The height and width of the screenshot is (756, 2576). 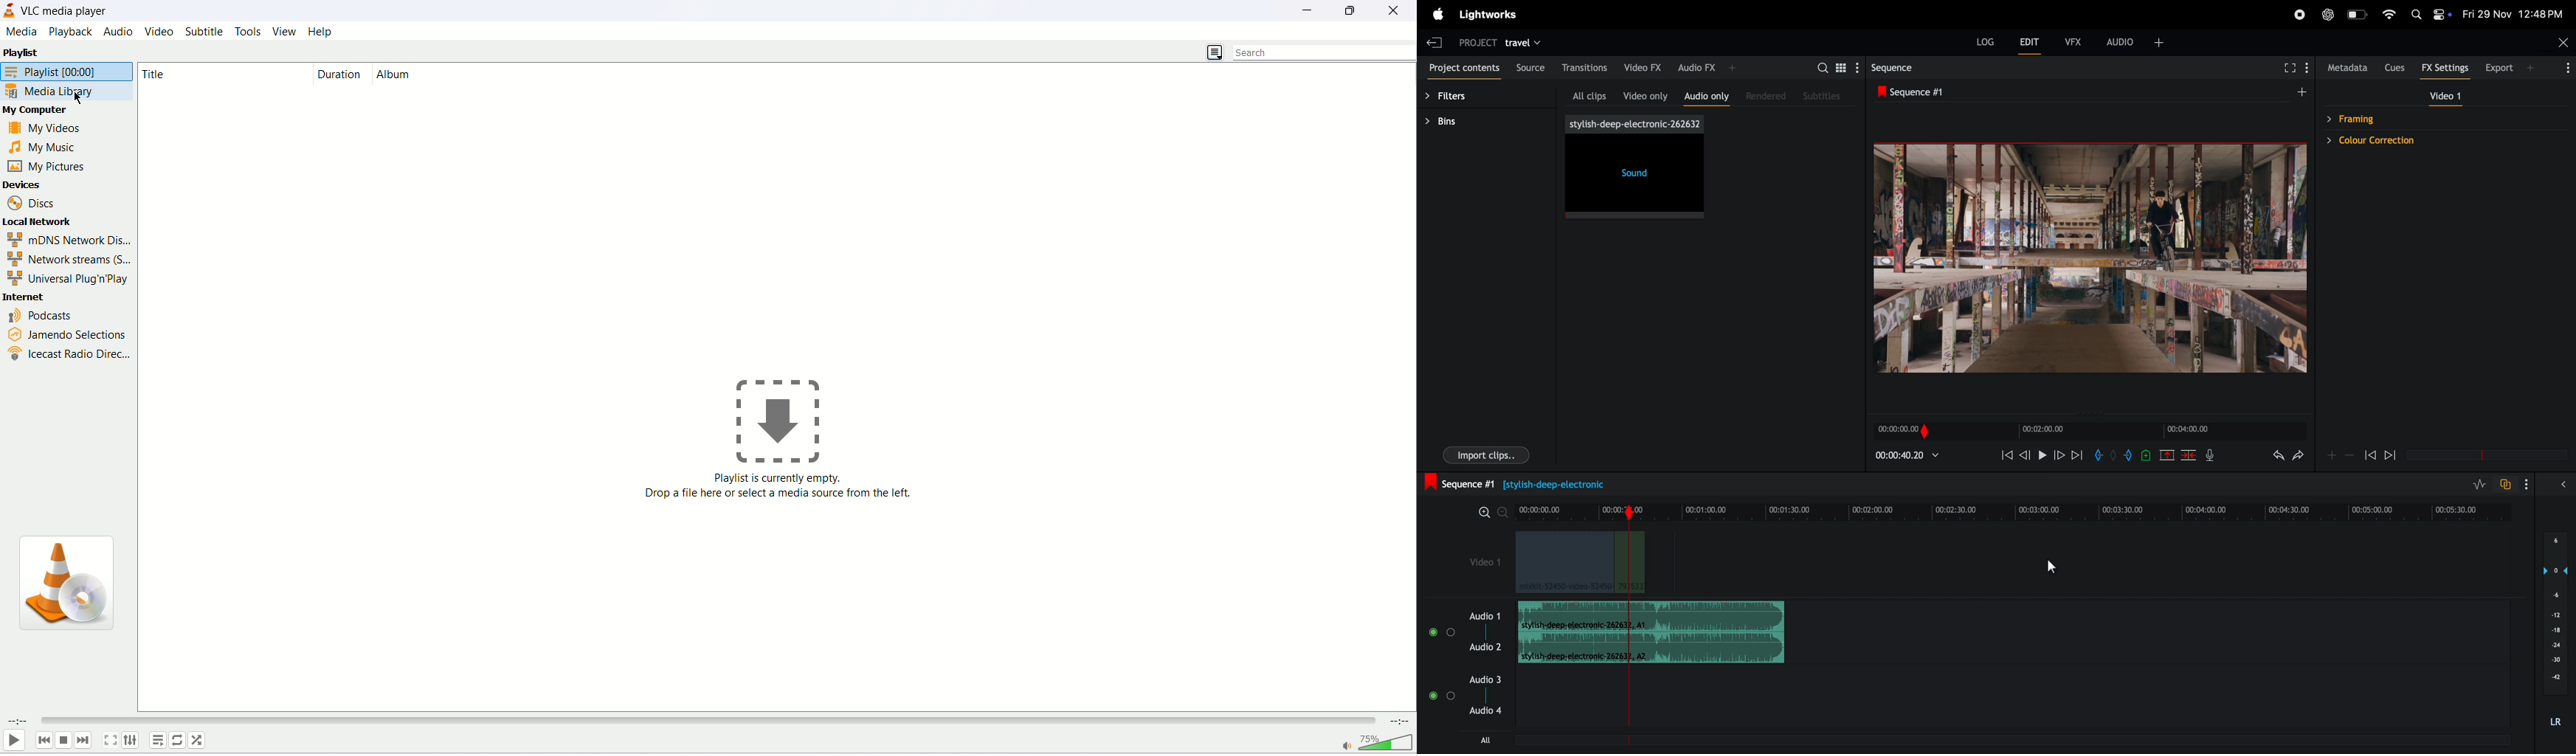 What do you see at coordinates (2309, 70) in the screenshot?
I see `show menu` at bounding box center [2309, 70].